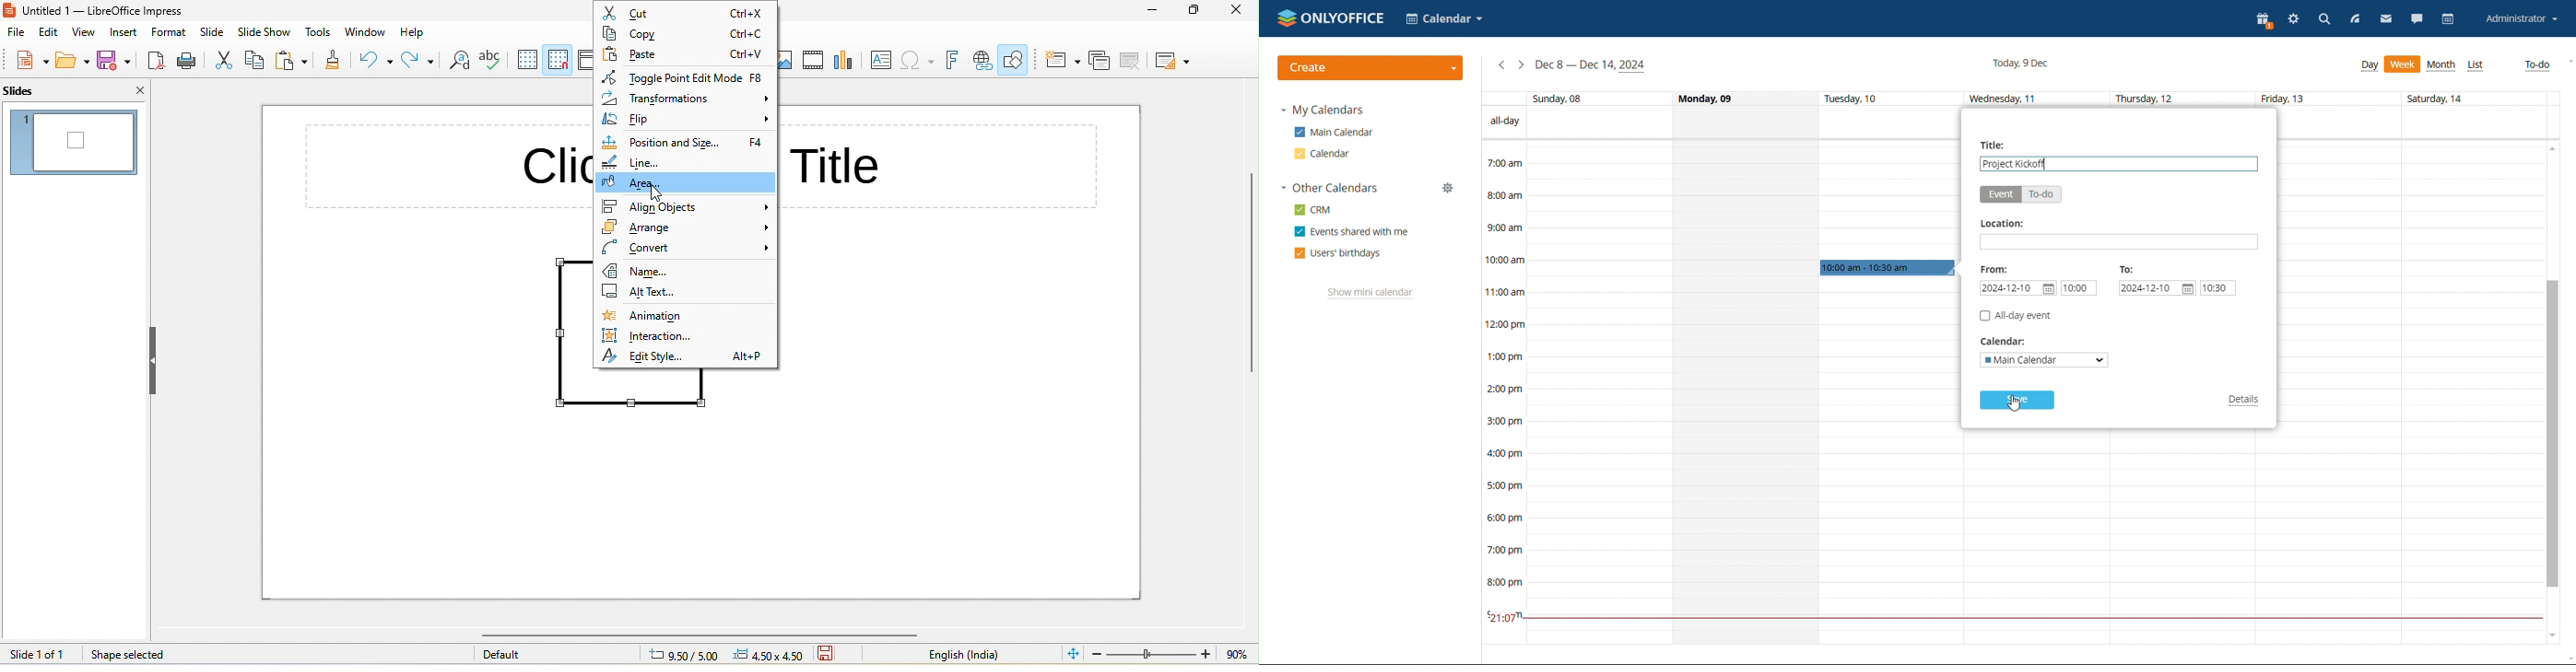 Image resolution: width=2576 pixels, height=672 pixels. Describe the element at coordinates (687, 206) in the screenshot. I see `align objects` at that location.